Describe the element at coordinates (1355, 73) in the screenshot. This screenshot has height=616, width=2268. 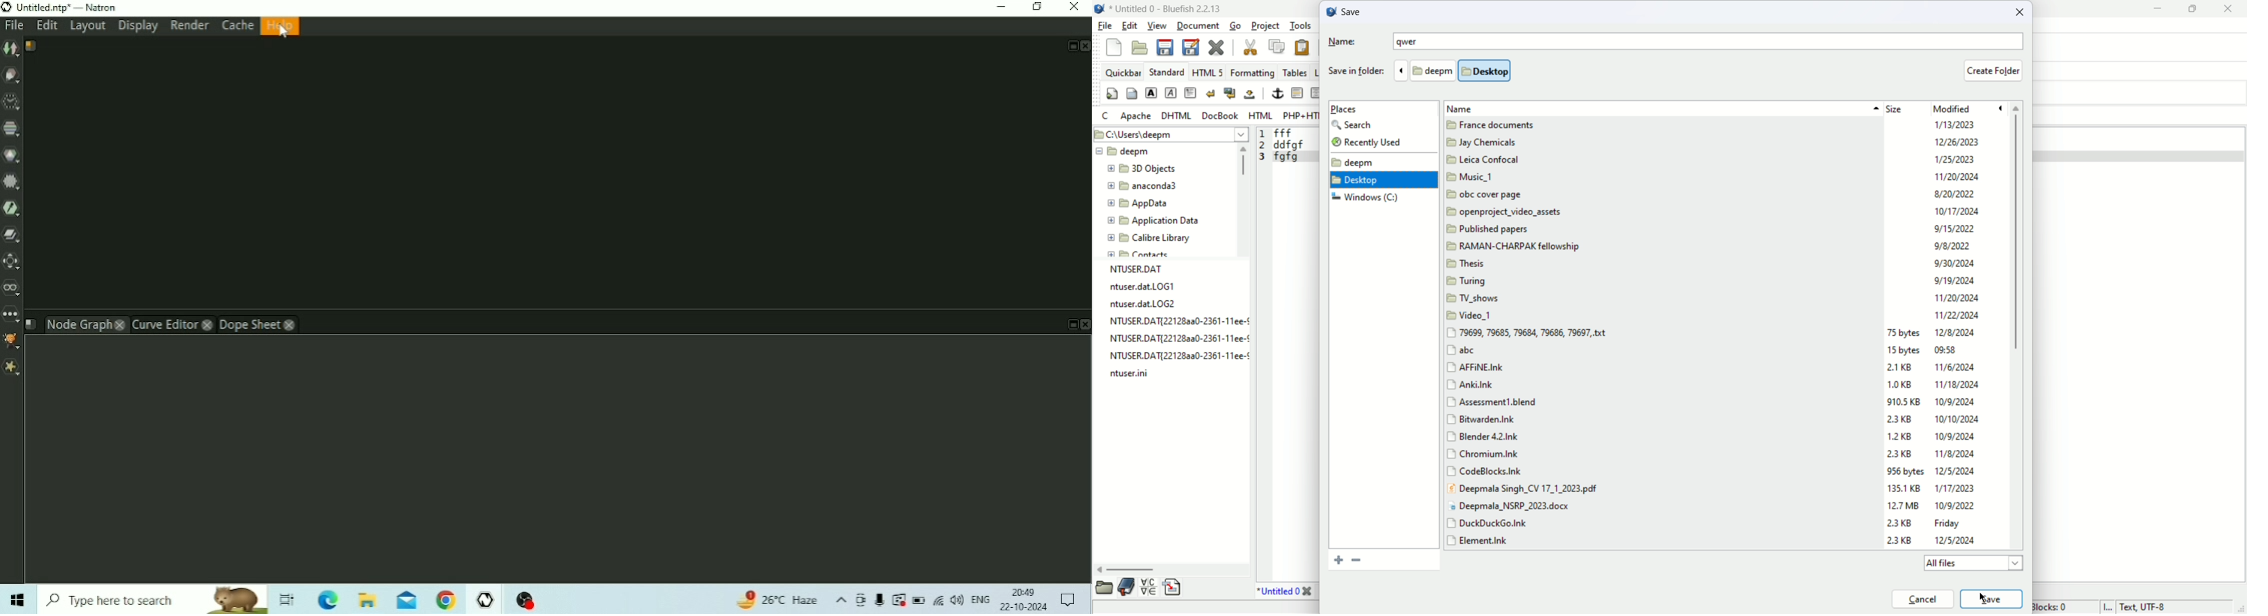
I see `save in folder` at that location.